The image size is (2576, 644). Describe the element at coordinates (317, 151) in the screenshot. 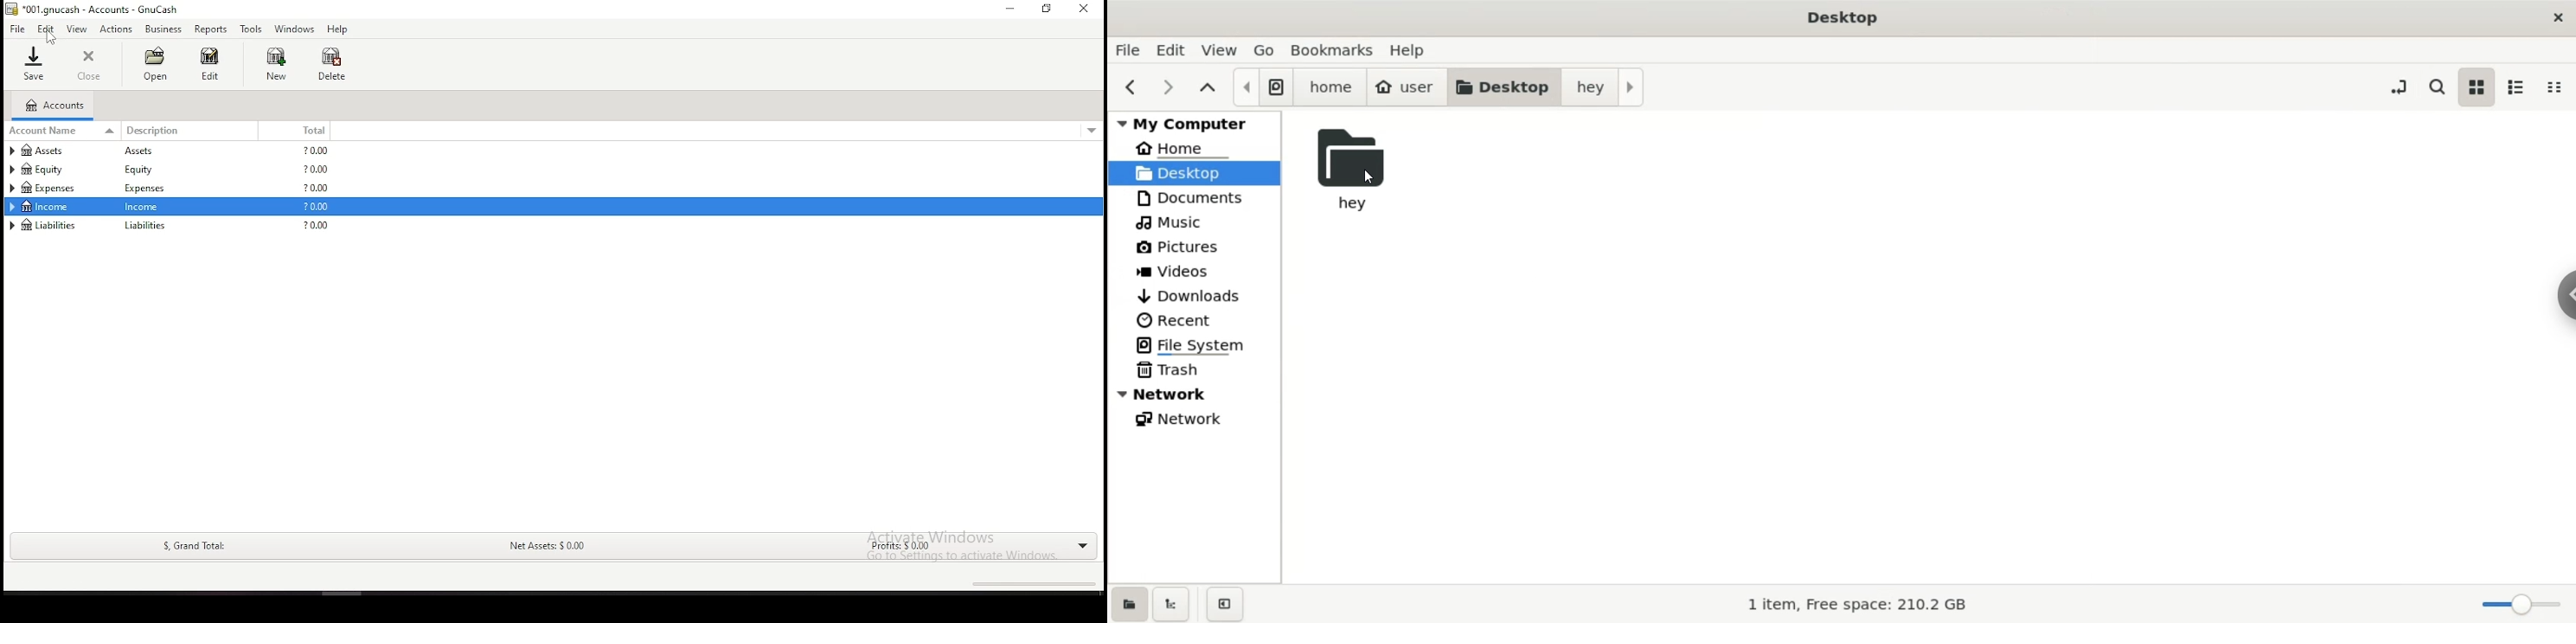

I see `? 0.00` at that location.